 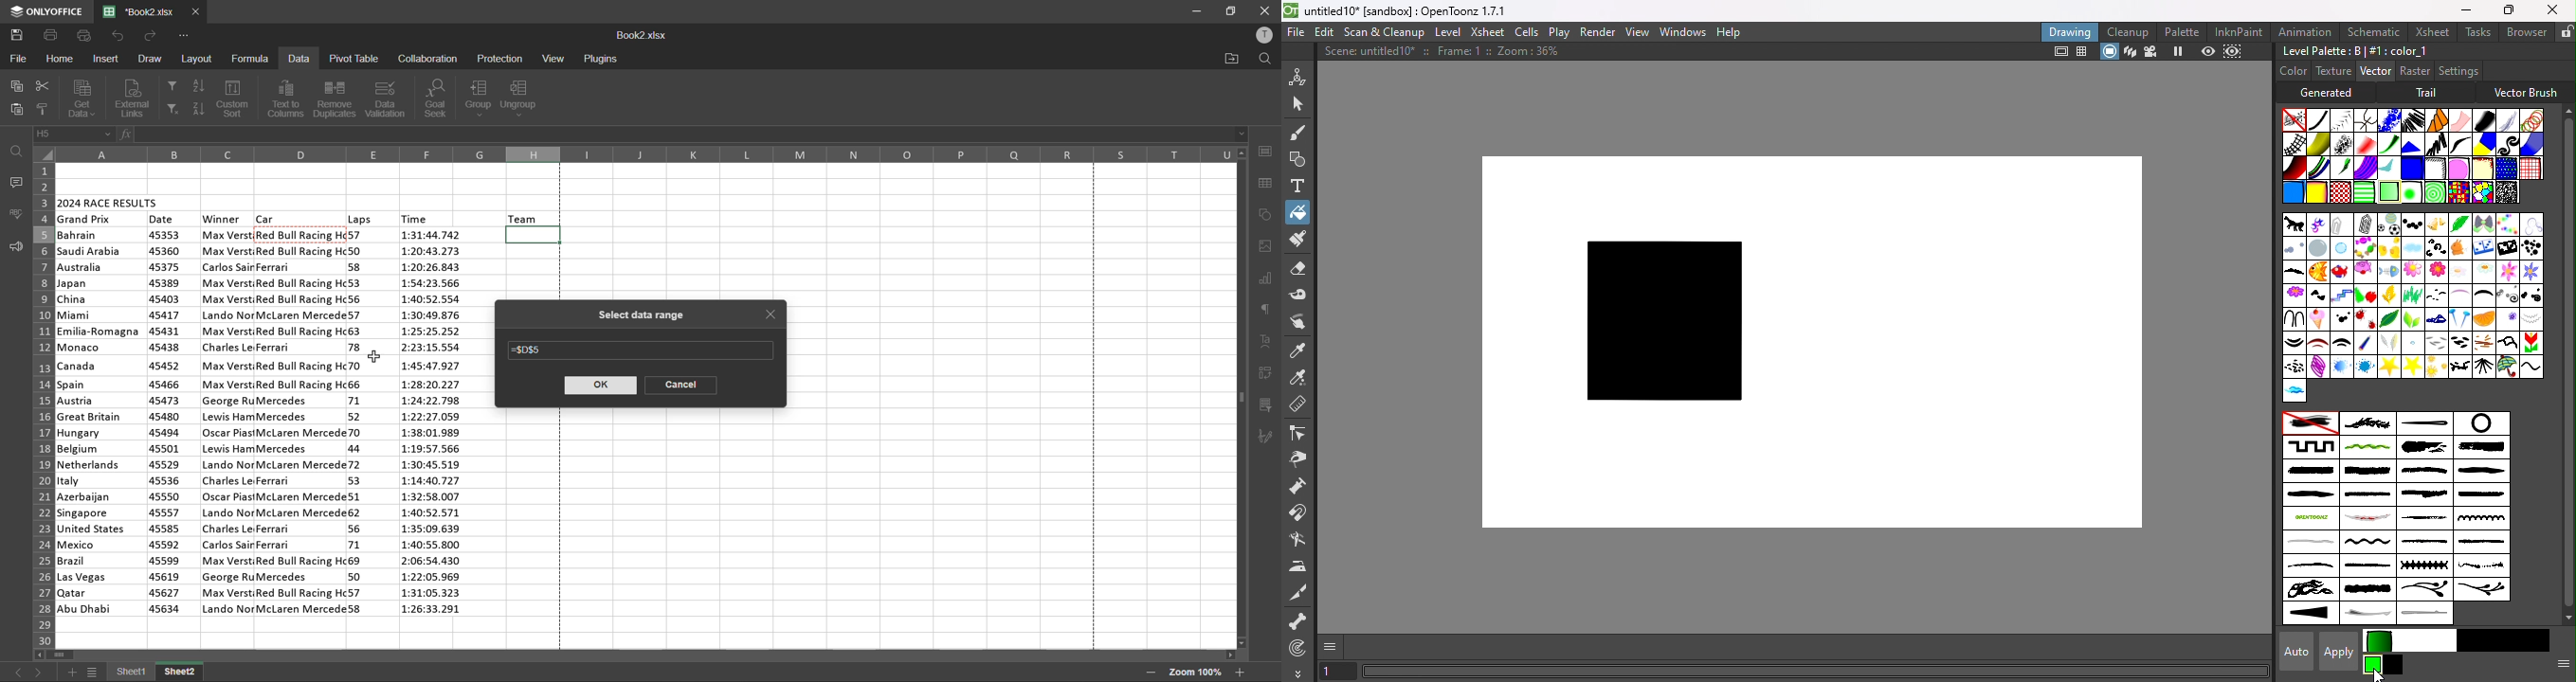 I want to click on column names, so click(x=646, y=154).